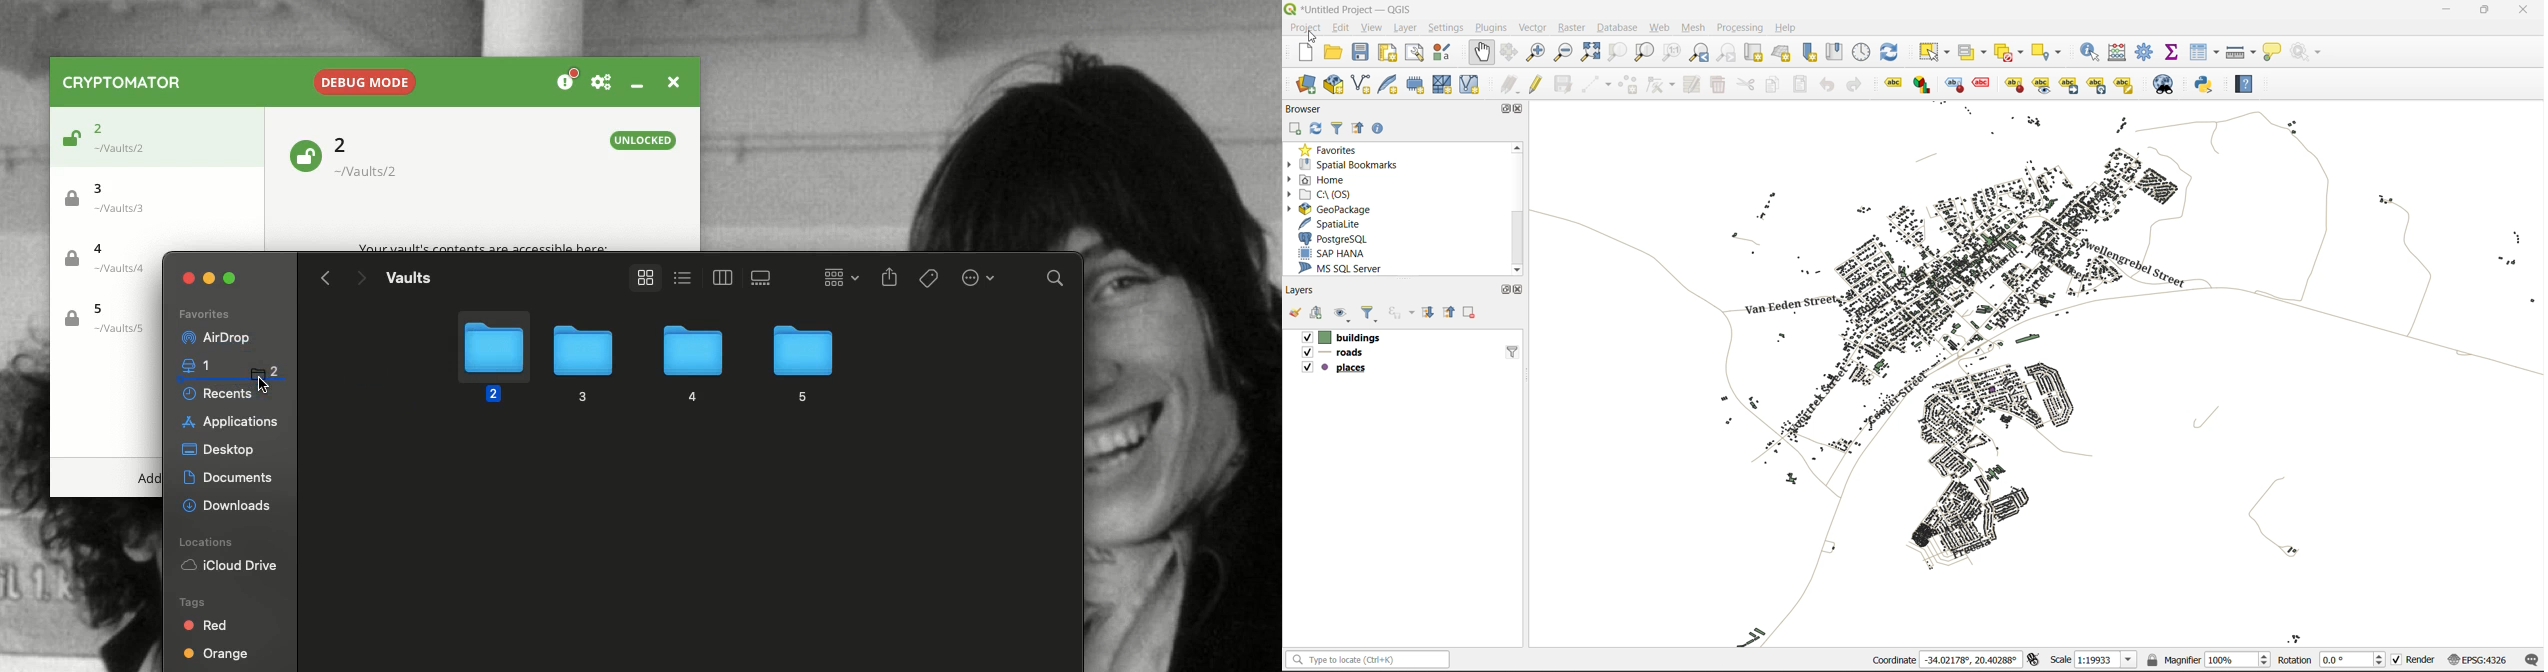  Describe the element at coordinates (2090, 660) in the screenshot. I see `scale` at that location.